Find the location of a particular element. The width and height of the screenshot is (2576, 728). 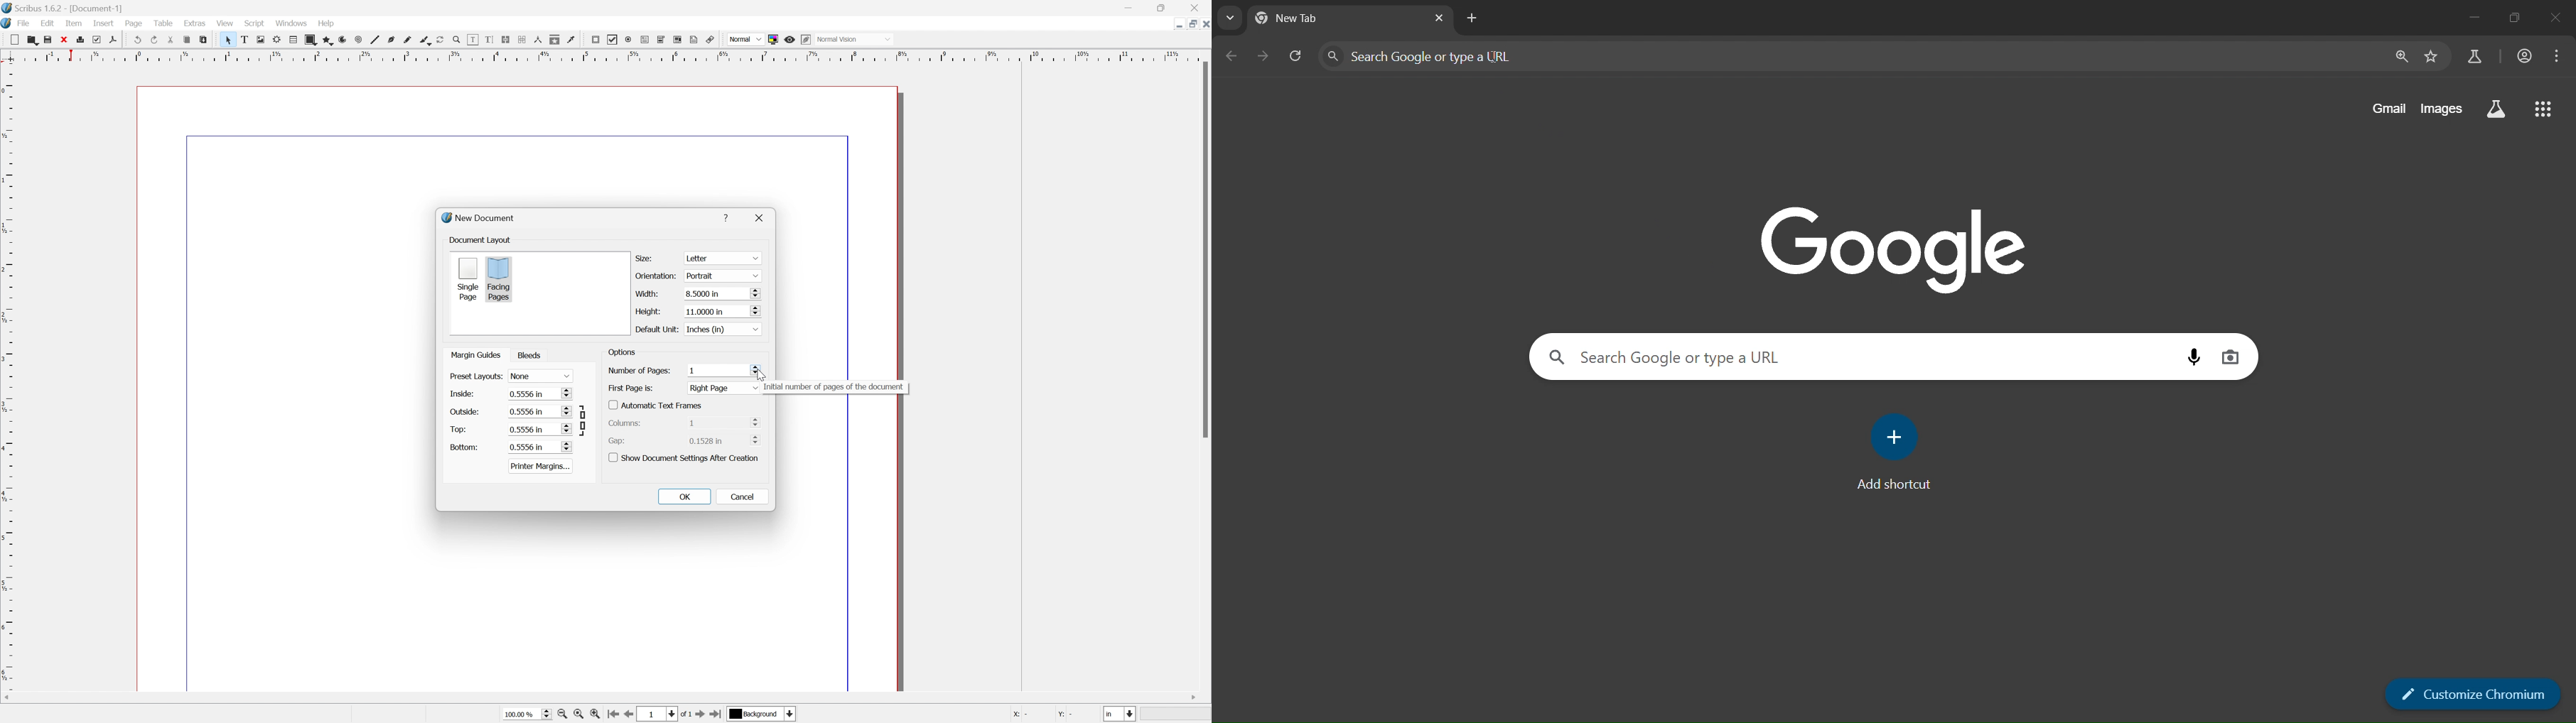

Toggle color management system is located at coordinates (773, 38).